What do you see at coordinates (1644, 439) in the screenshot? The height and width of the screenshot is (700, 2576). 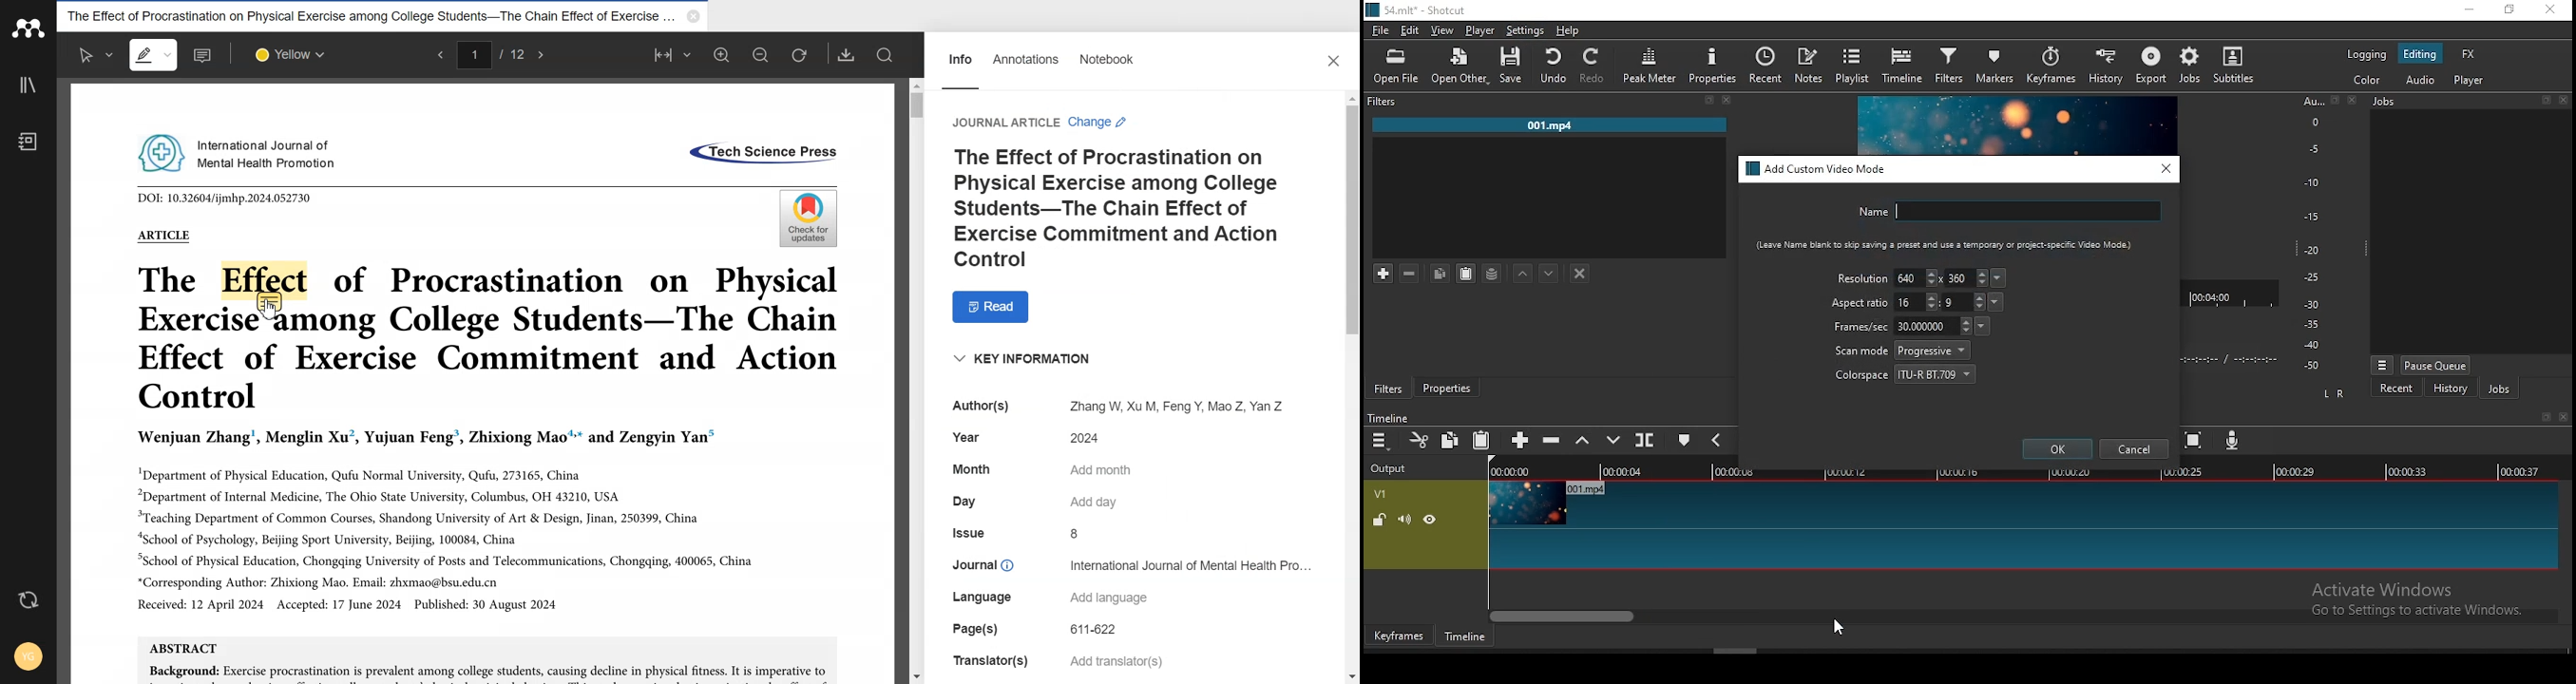 I see `split at playhead` at bounding box center [1644, 439].